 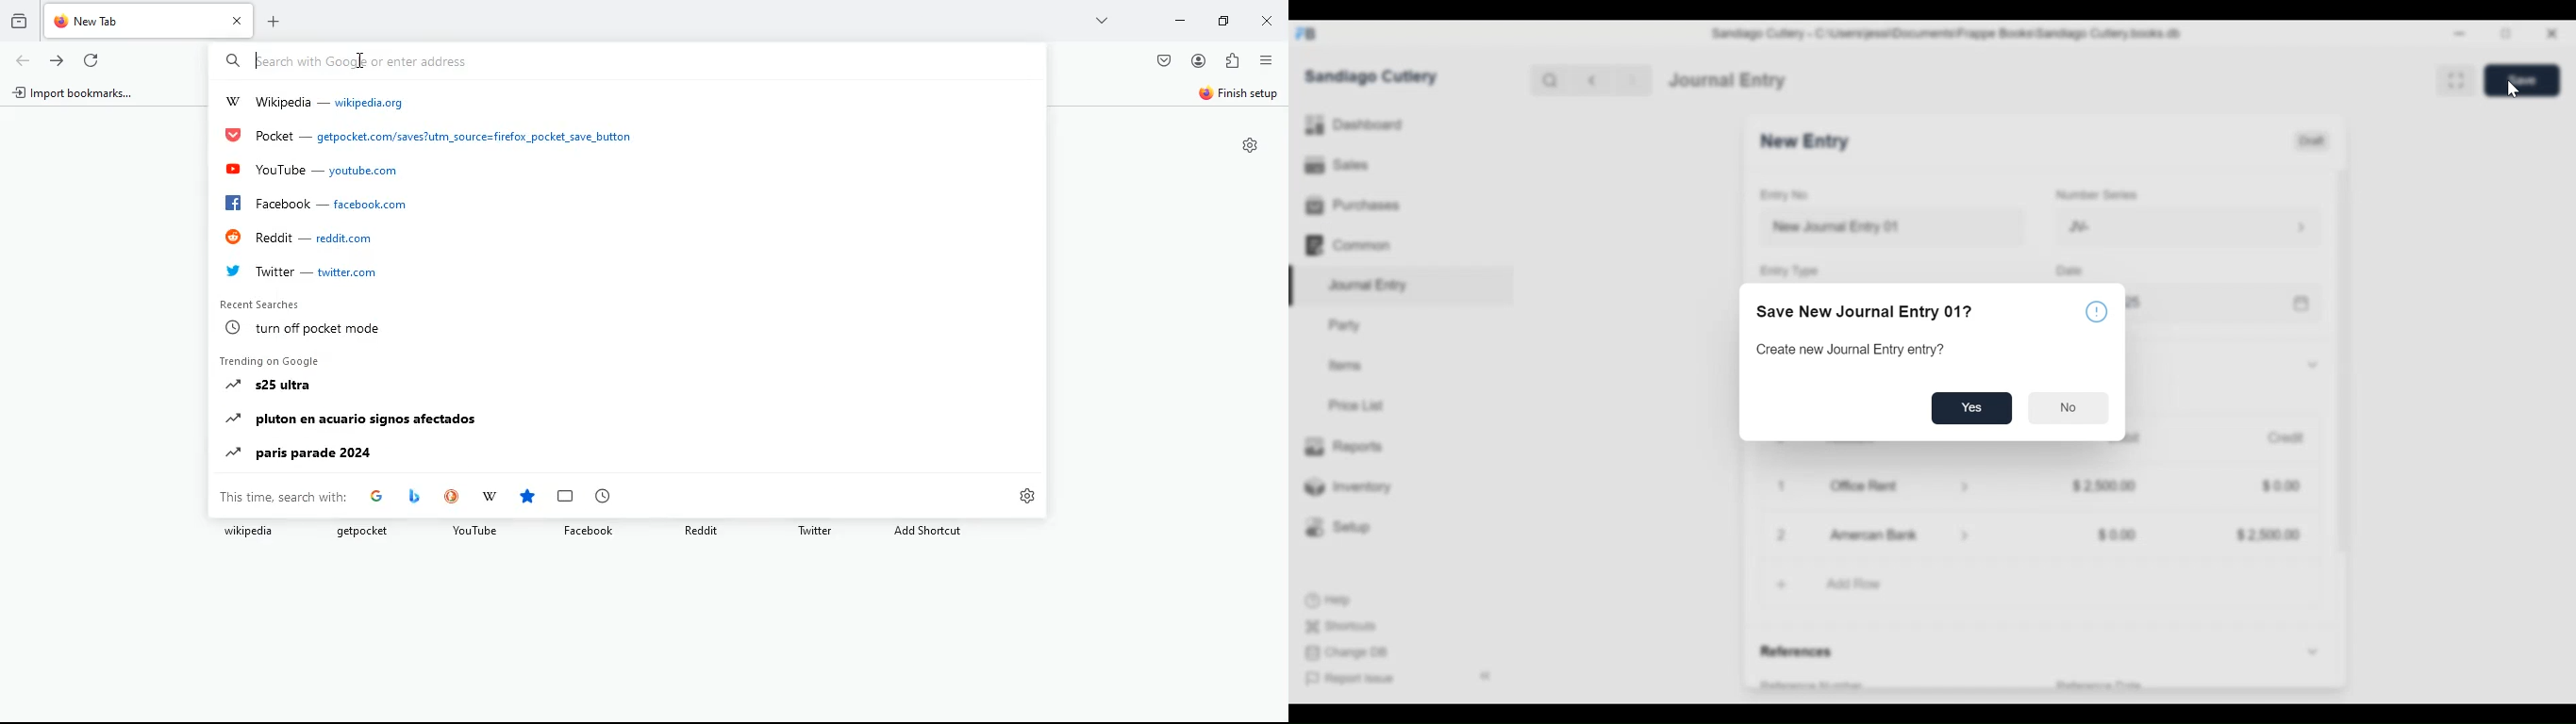 What do you see at coordinates (268, 360) in the screenshot?
I see `Trending on Google` at bounding box center [268, 360].